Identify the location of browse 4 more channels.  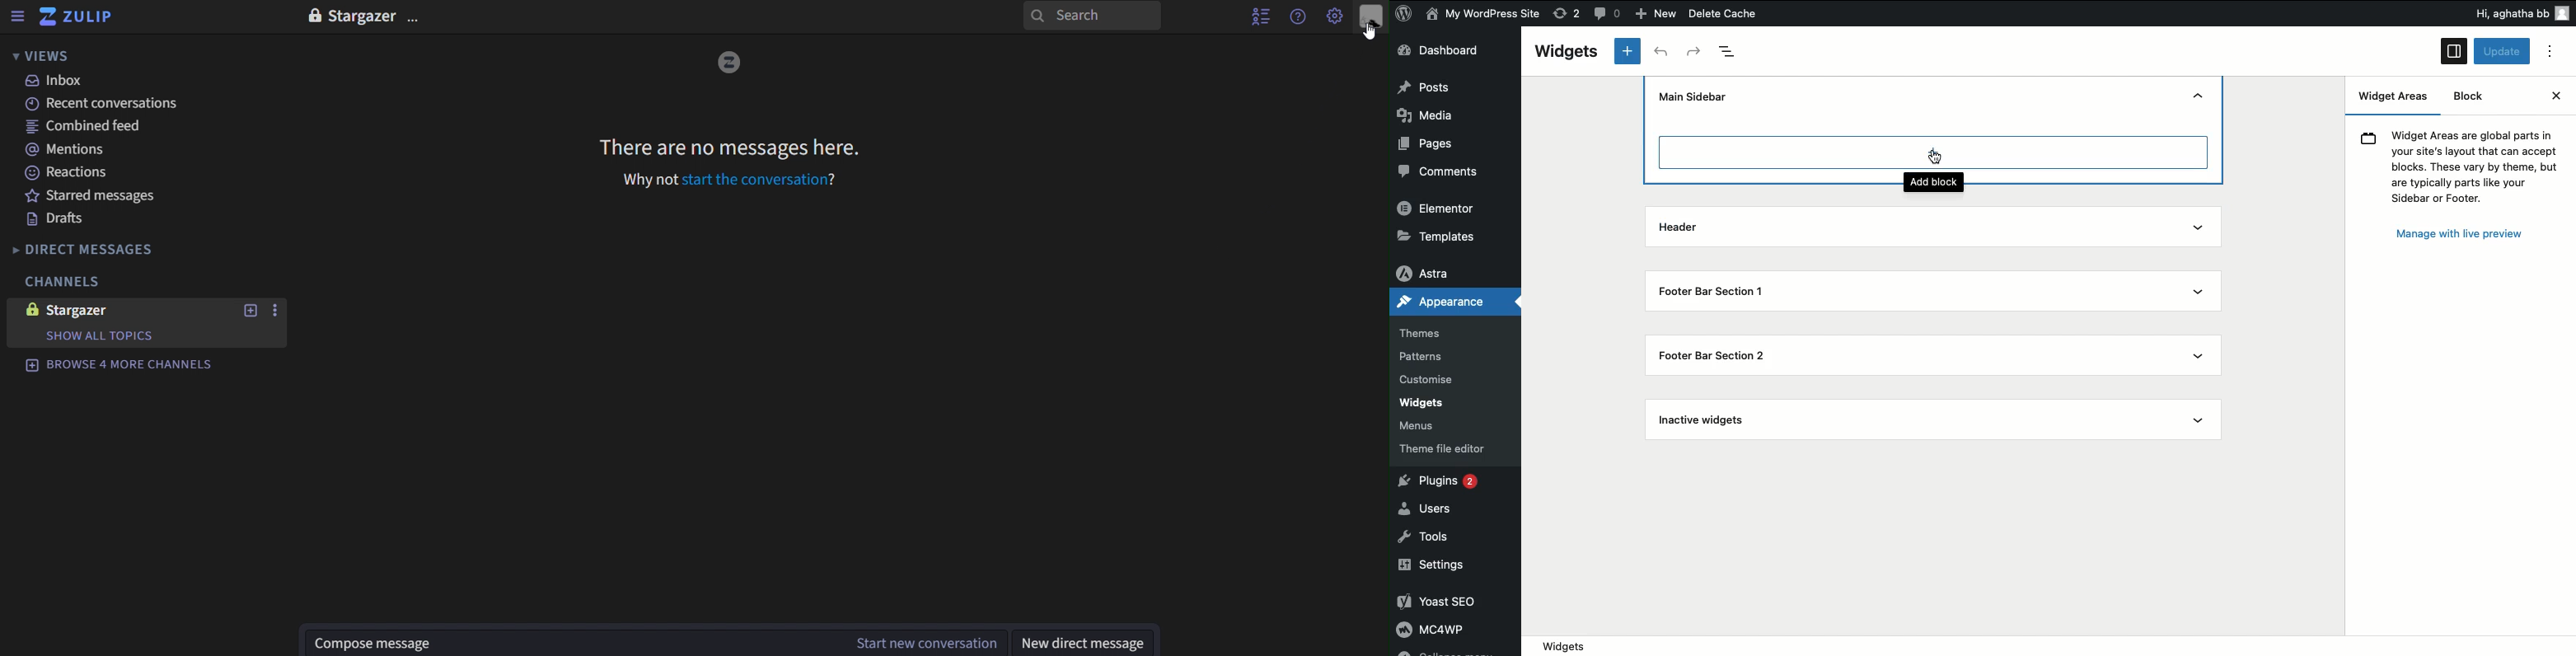
(123, 368).